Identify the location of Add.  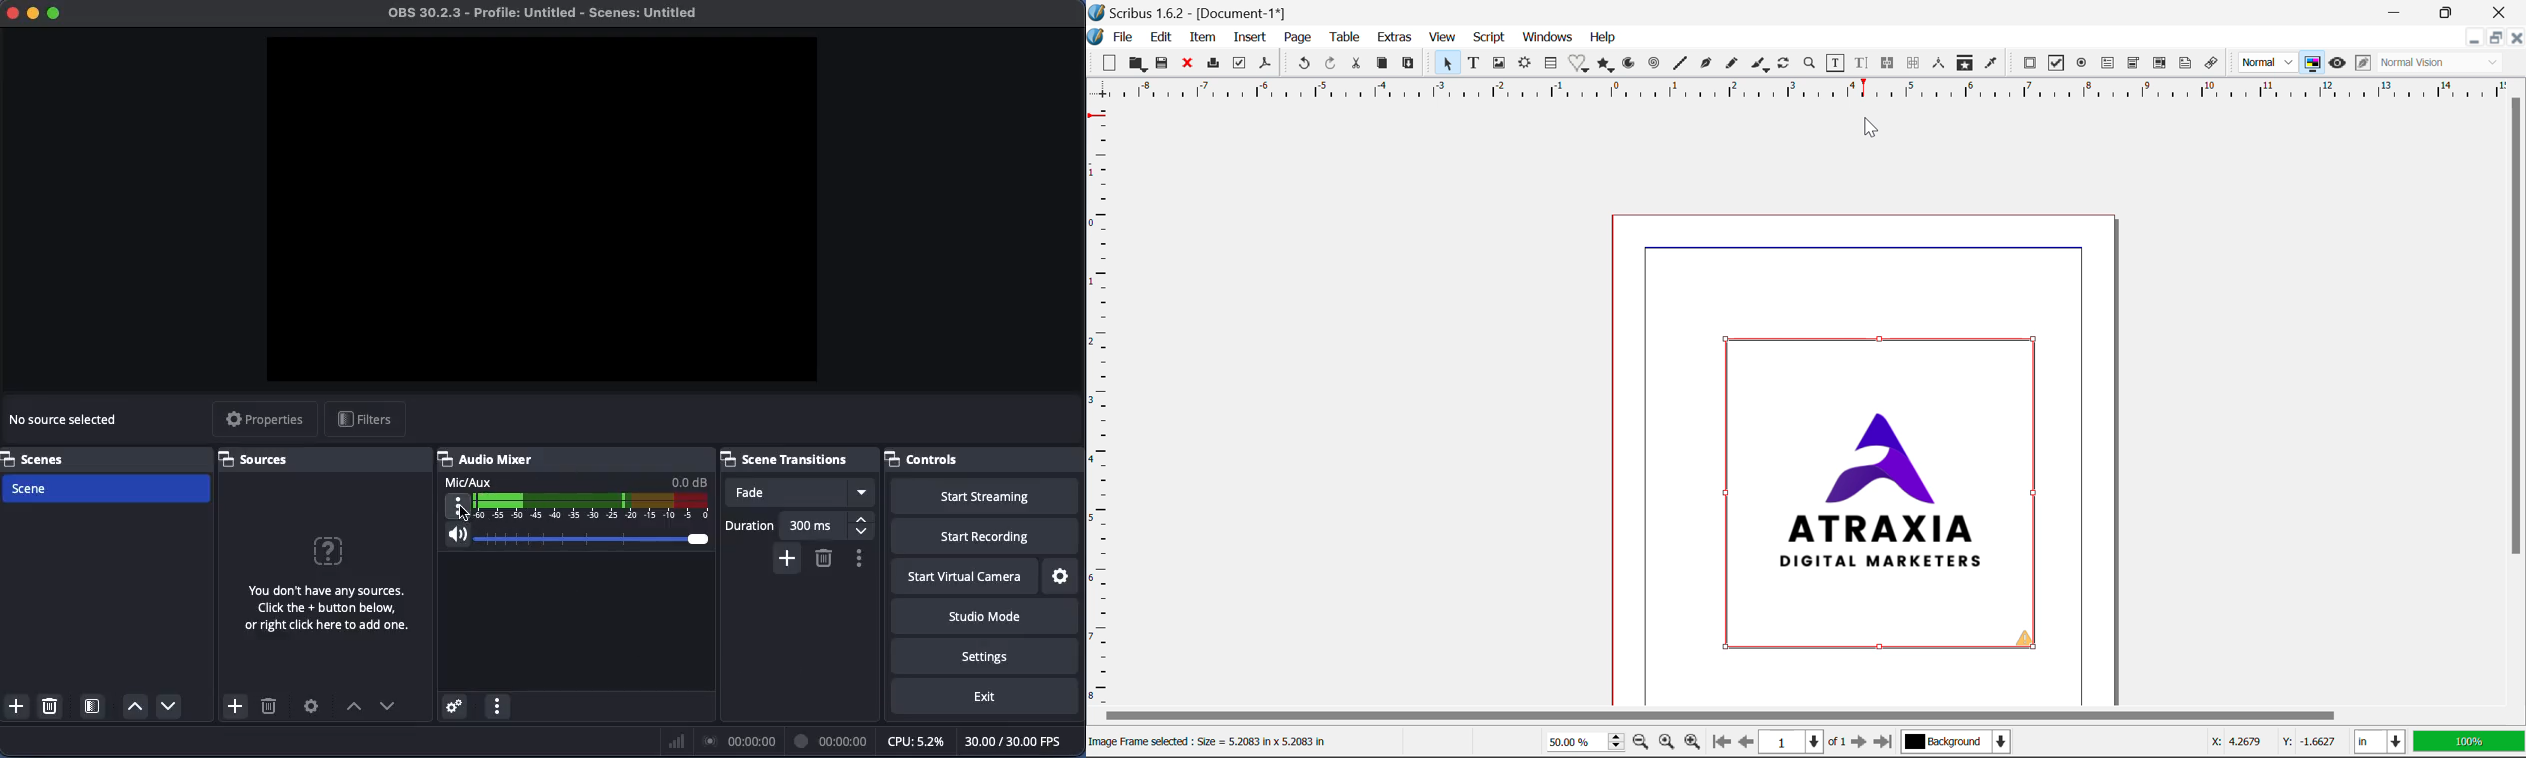
(785, 557).